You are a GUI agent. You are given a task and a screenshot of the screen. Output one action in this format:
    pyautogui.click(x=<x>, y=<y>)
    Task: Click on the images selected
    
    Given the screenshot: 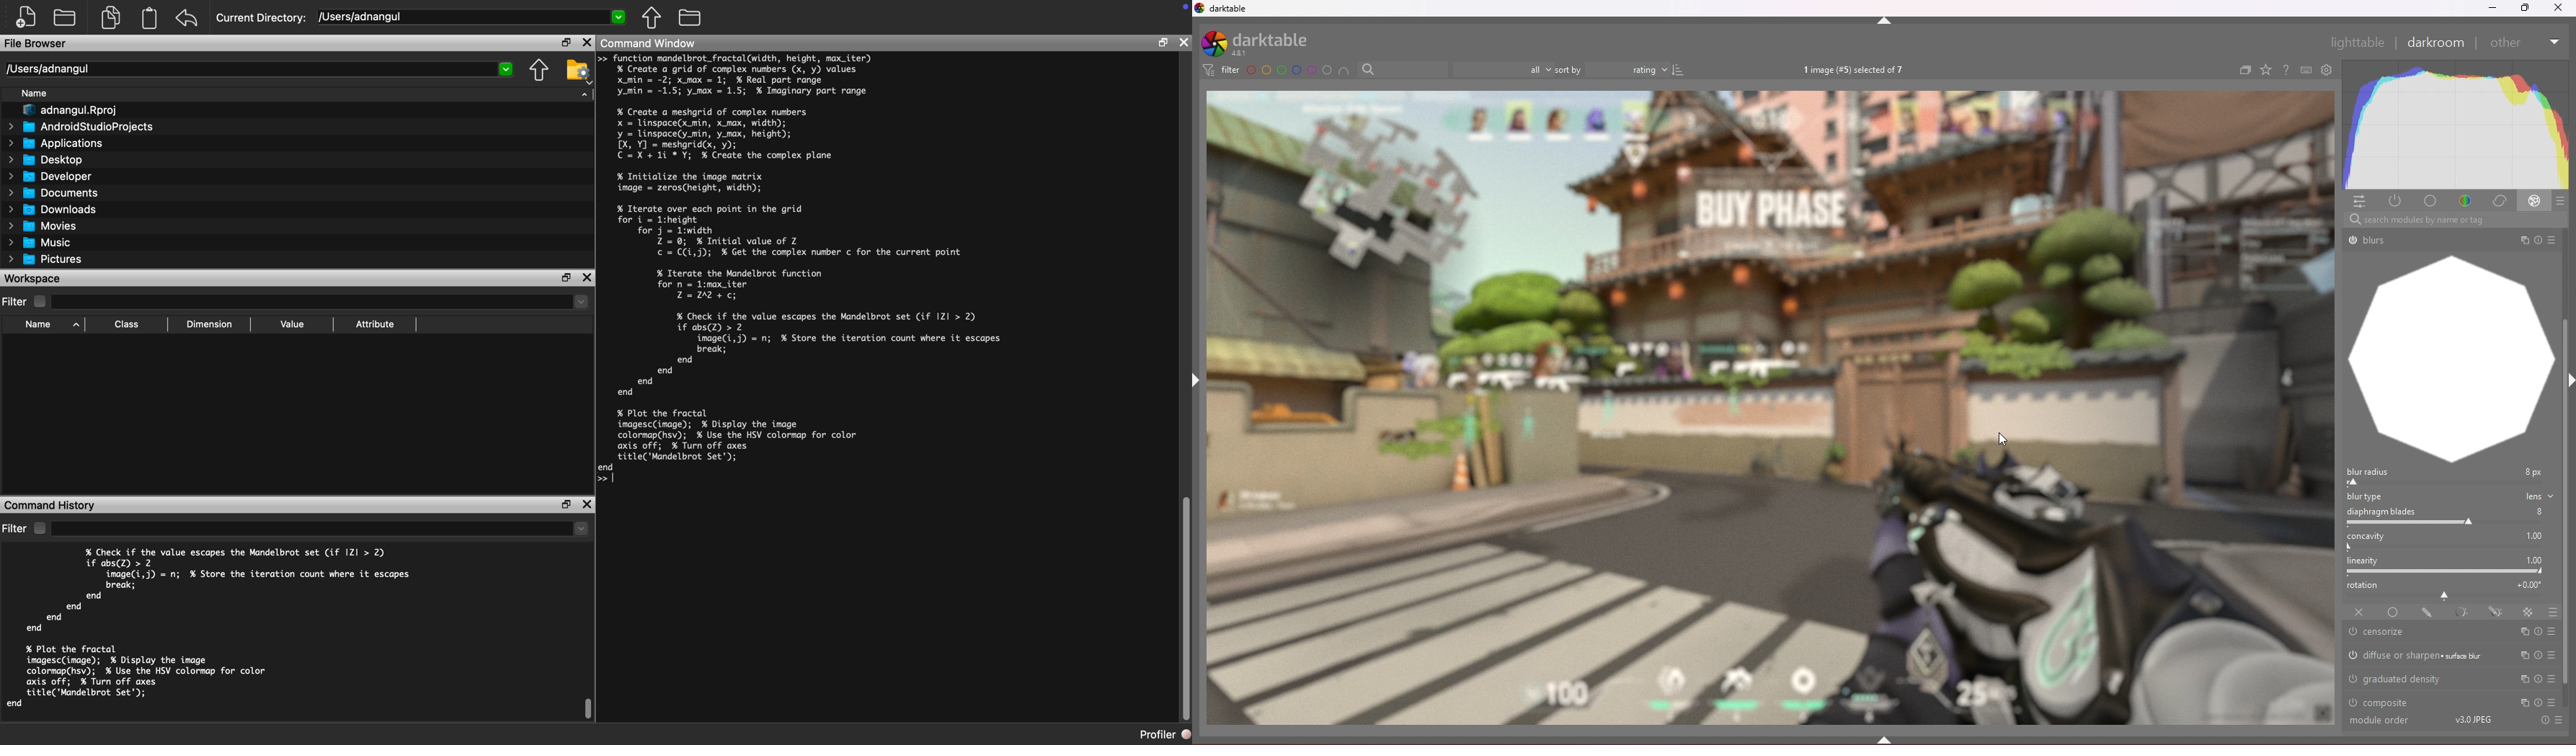 What is the action you would take?
    pyautogui.click(x=1855, y=69)
    